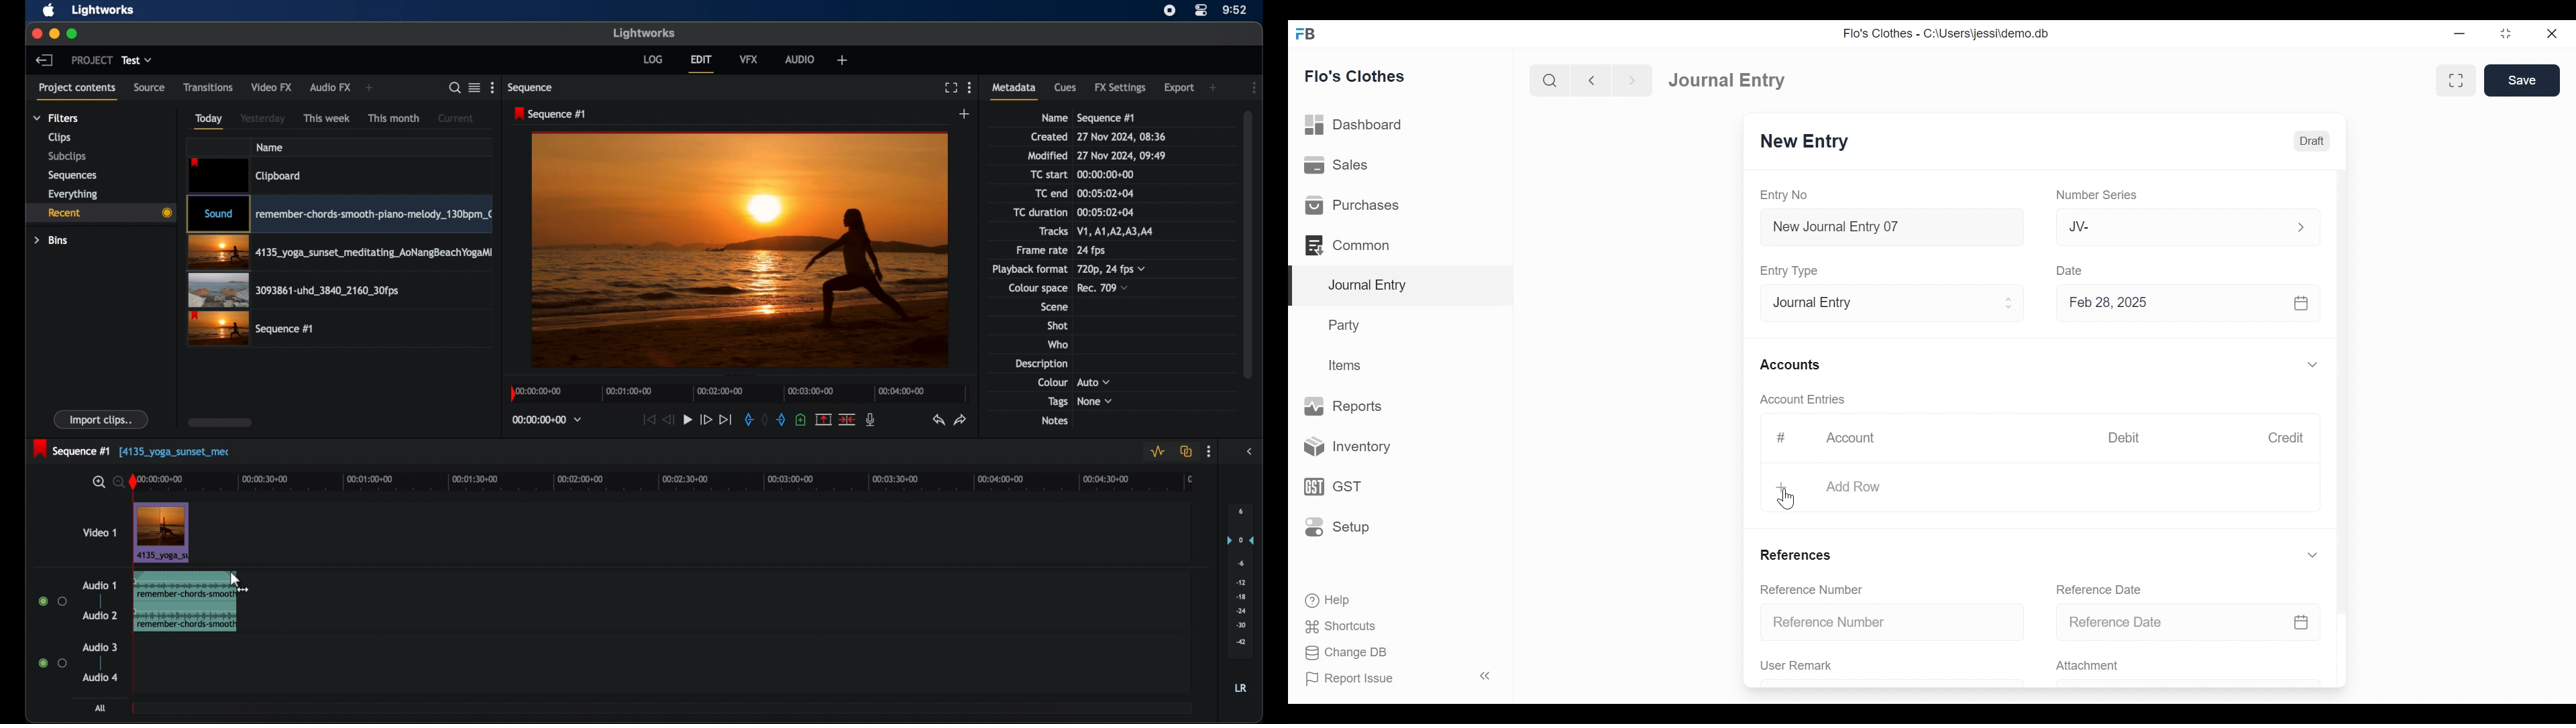 The width and height of the screenshot is (2576, 728). Describe the element at coordinates (269, 147) in the screenshot. I see `name` at that location.